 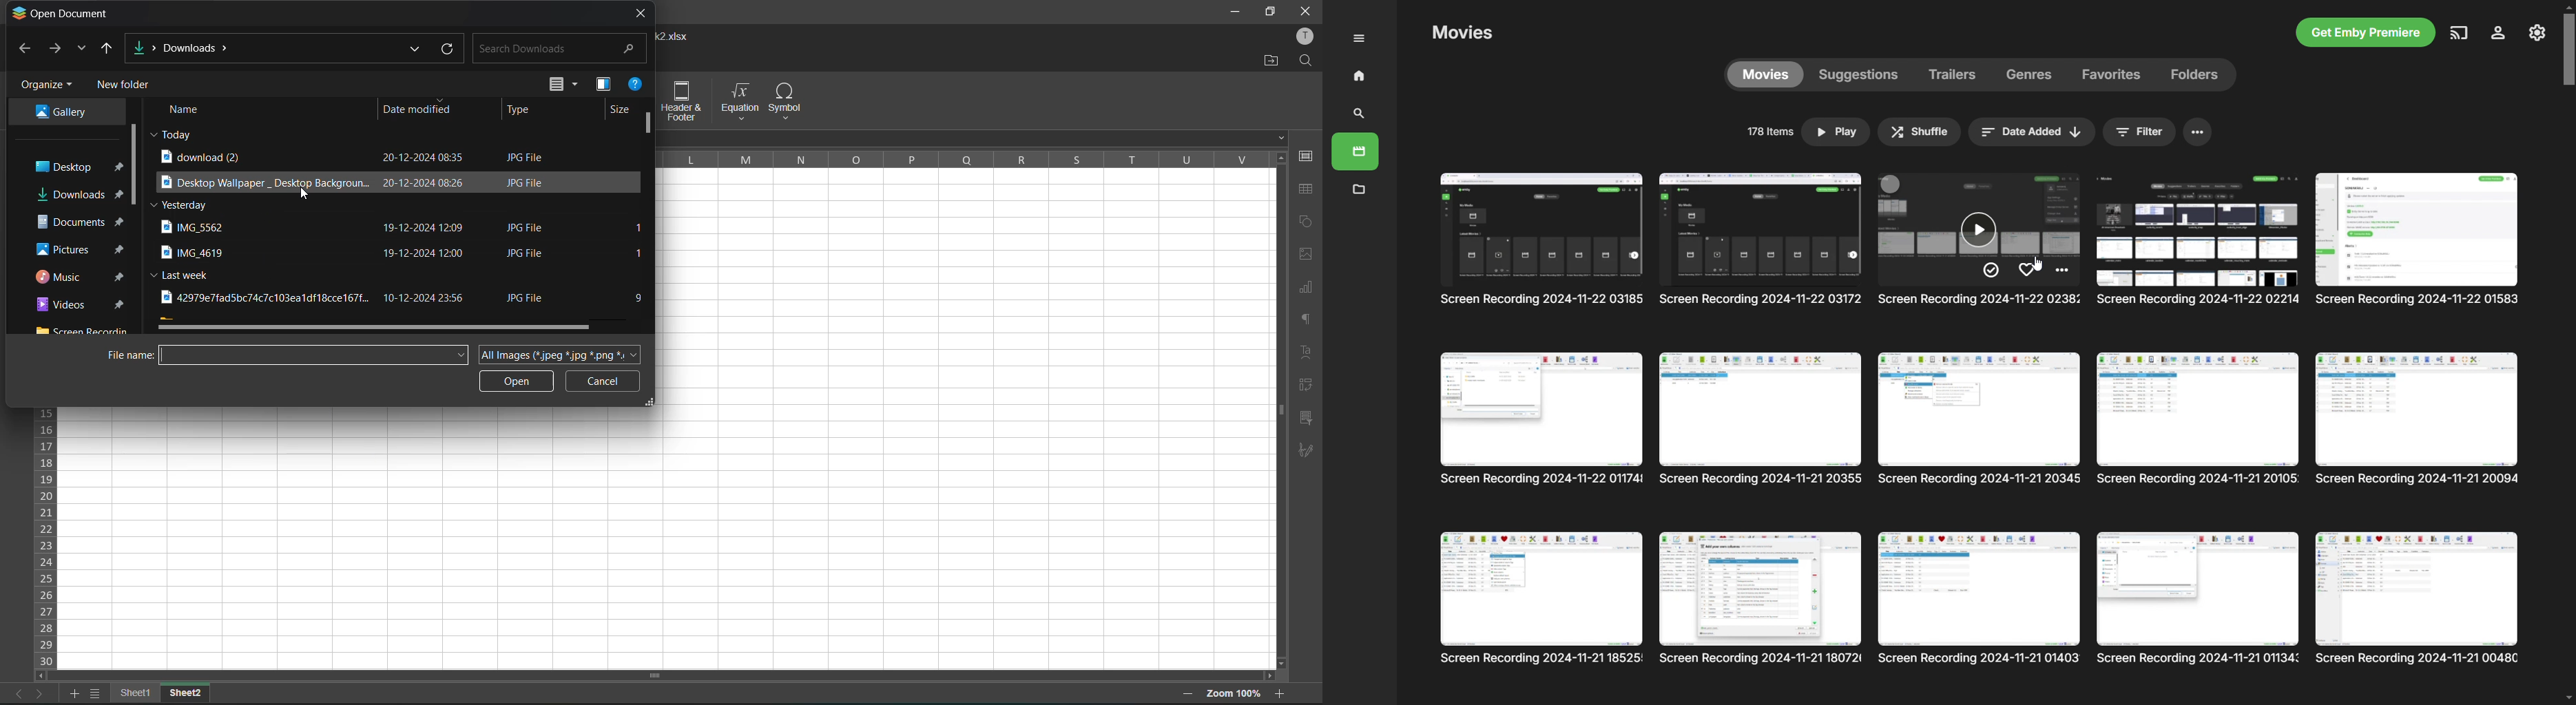 I want to click on header and footer, so click(x=687, y=101).